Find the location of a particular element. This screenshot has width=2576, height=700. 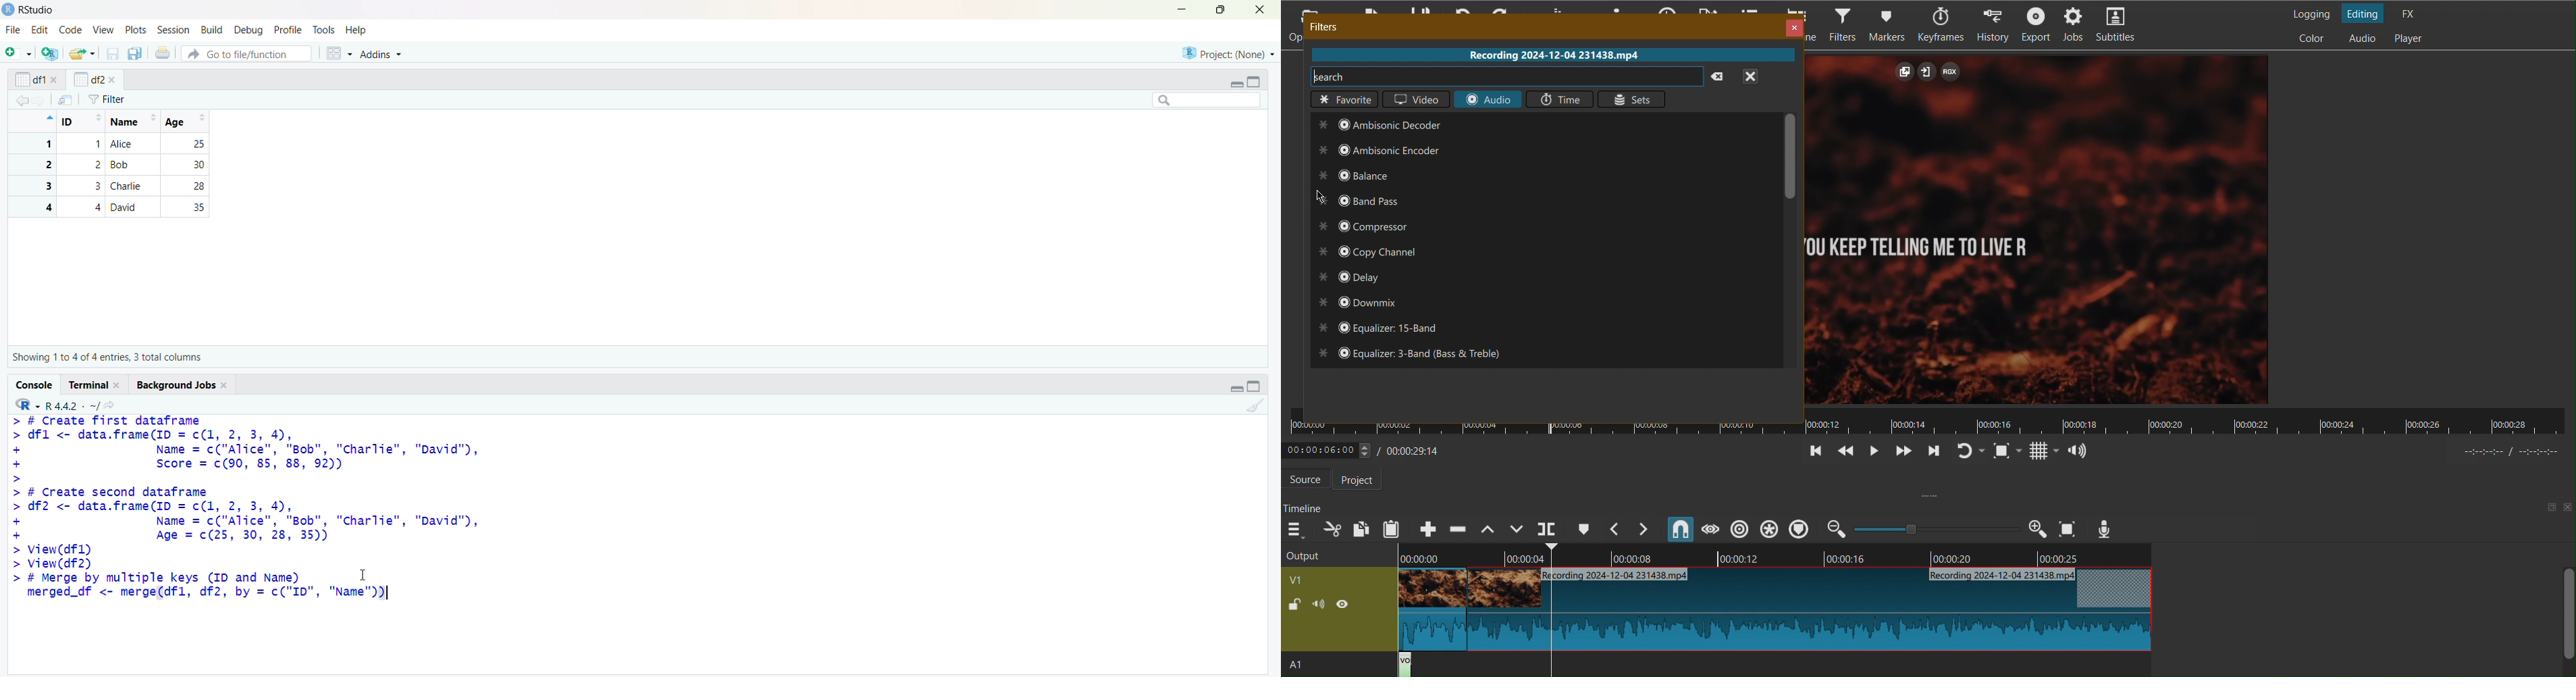

df1 is located at coordinates (30, 79).